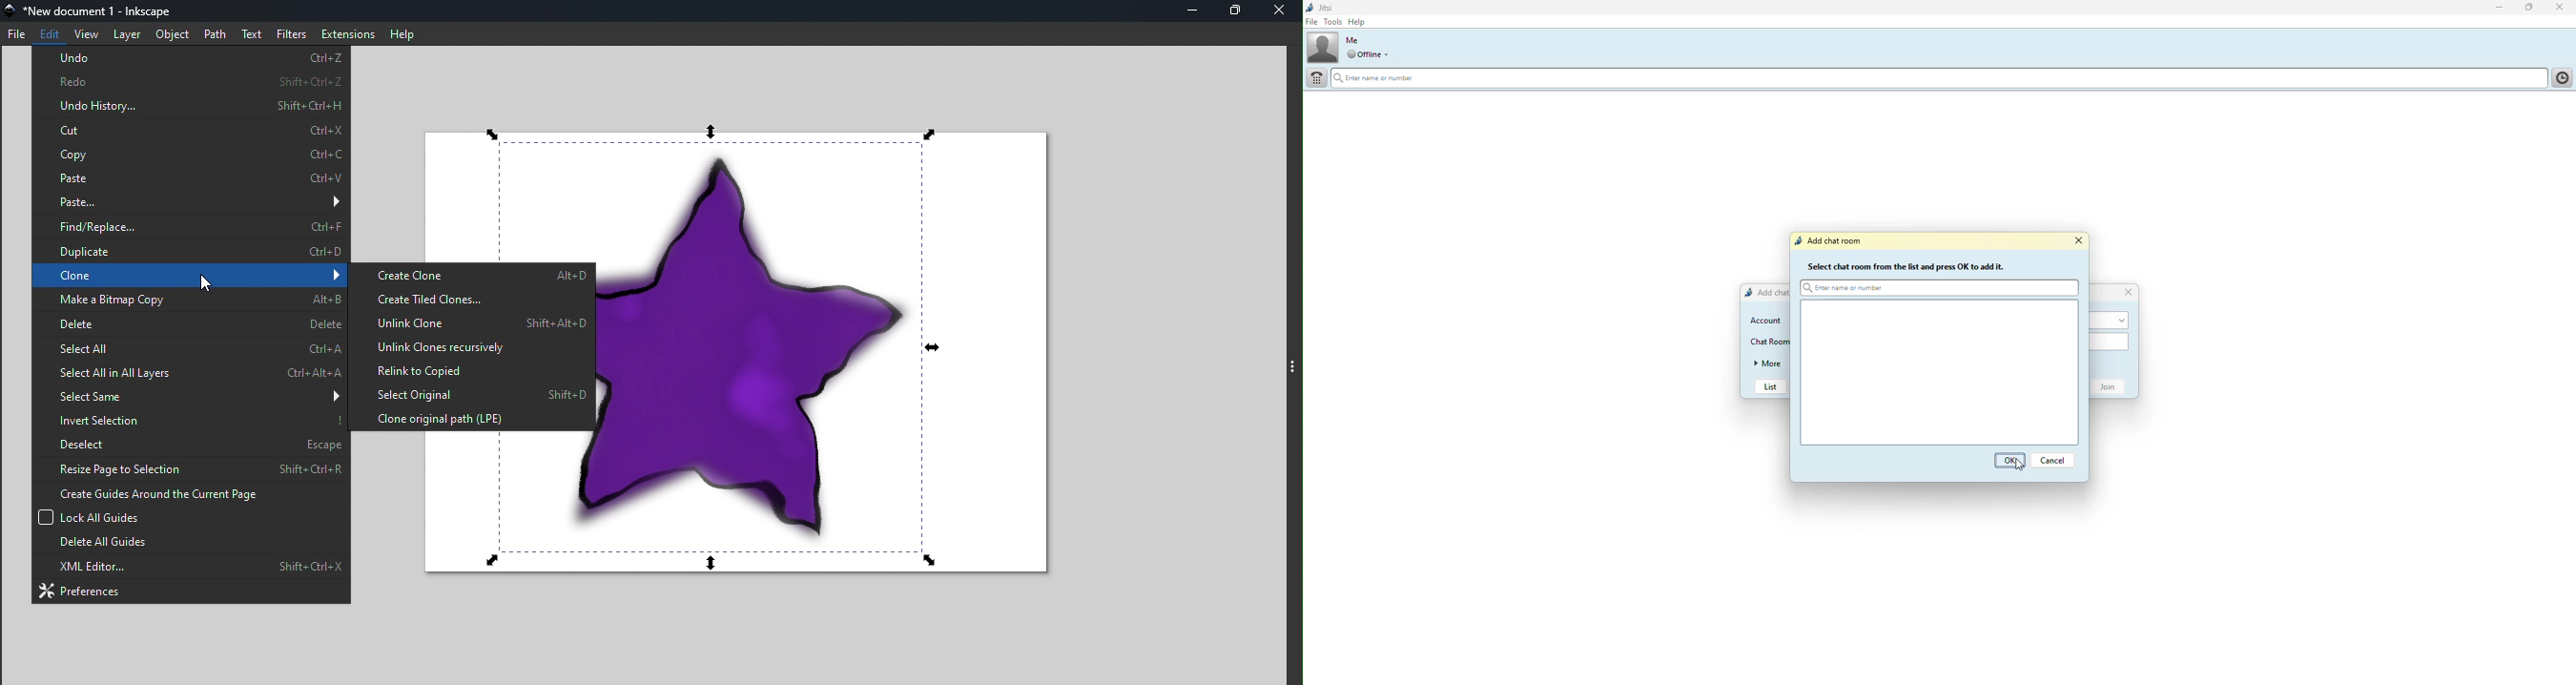 This screenshot has width=2576, height=700. What do you see at coordinates (2562, 5) in the screenshot?
I see `close` at bounding box center [2562, 5].